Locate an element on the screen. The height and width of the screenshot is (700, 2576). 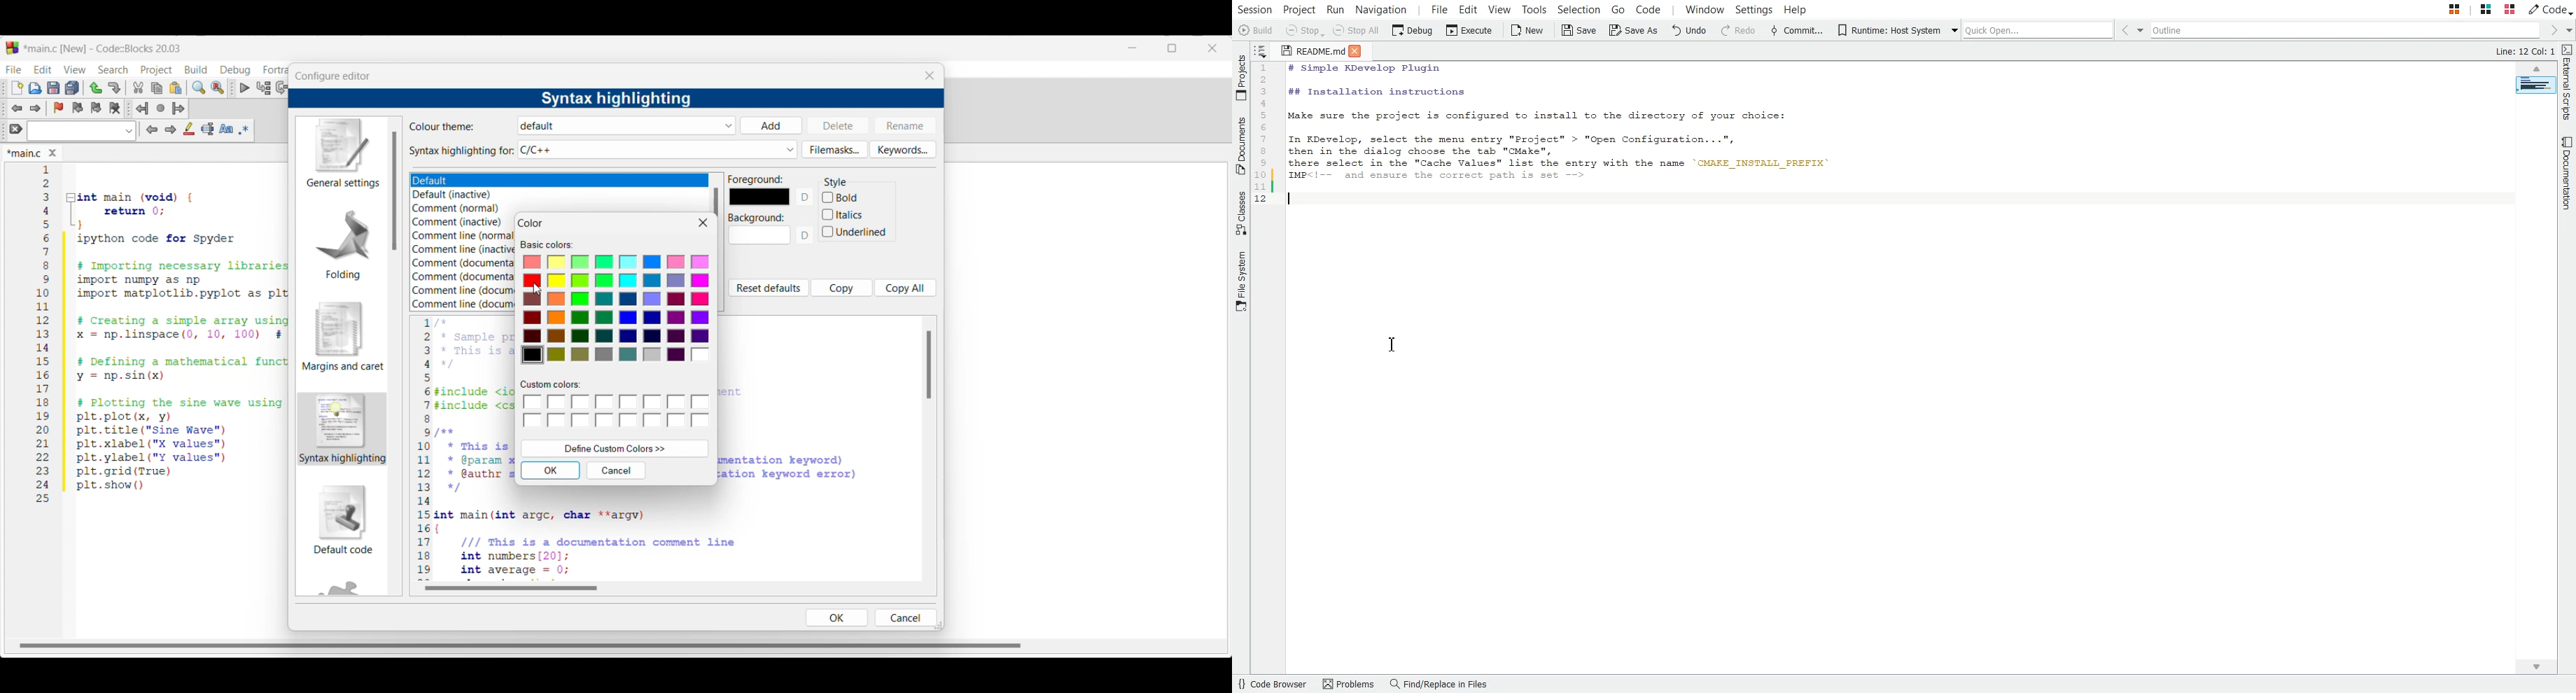
Project name, software name and version is located at coordinates (105, 48).